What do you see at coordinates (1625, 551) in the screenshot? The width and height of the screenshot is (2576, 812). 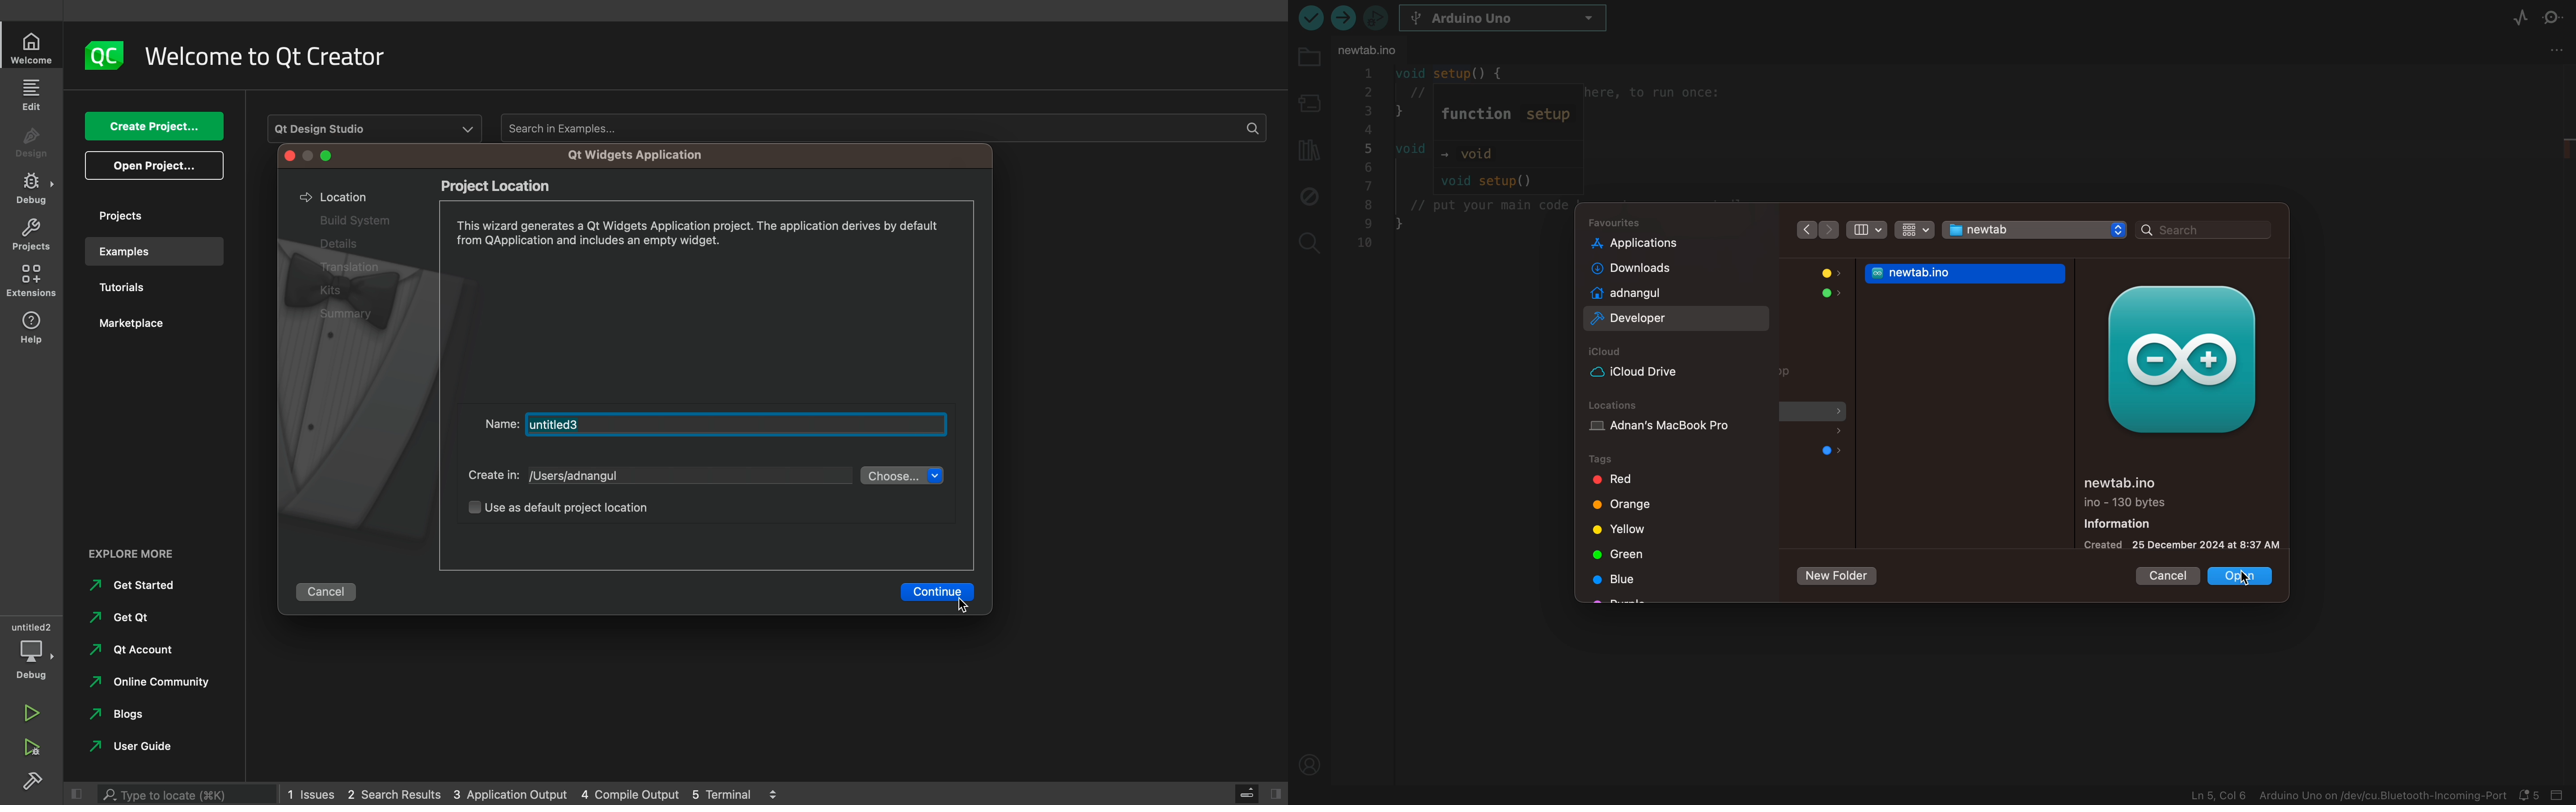 I see `tags` at bounding box center [1625, 551].